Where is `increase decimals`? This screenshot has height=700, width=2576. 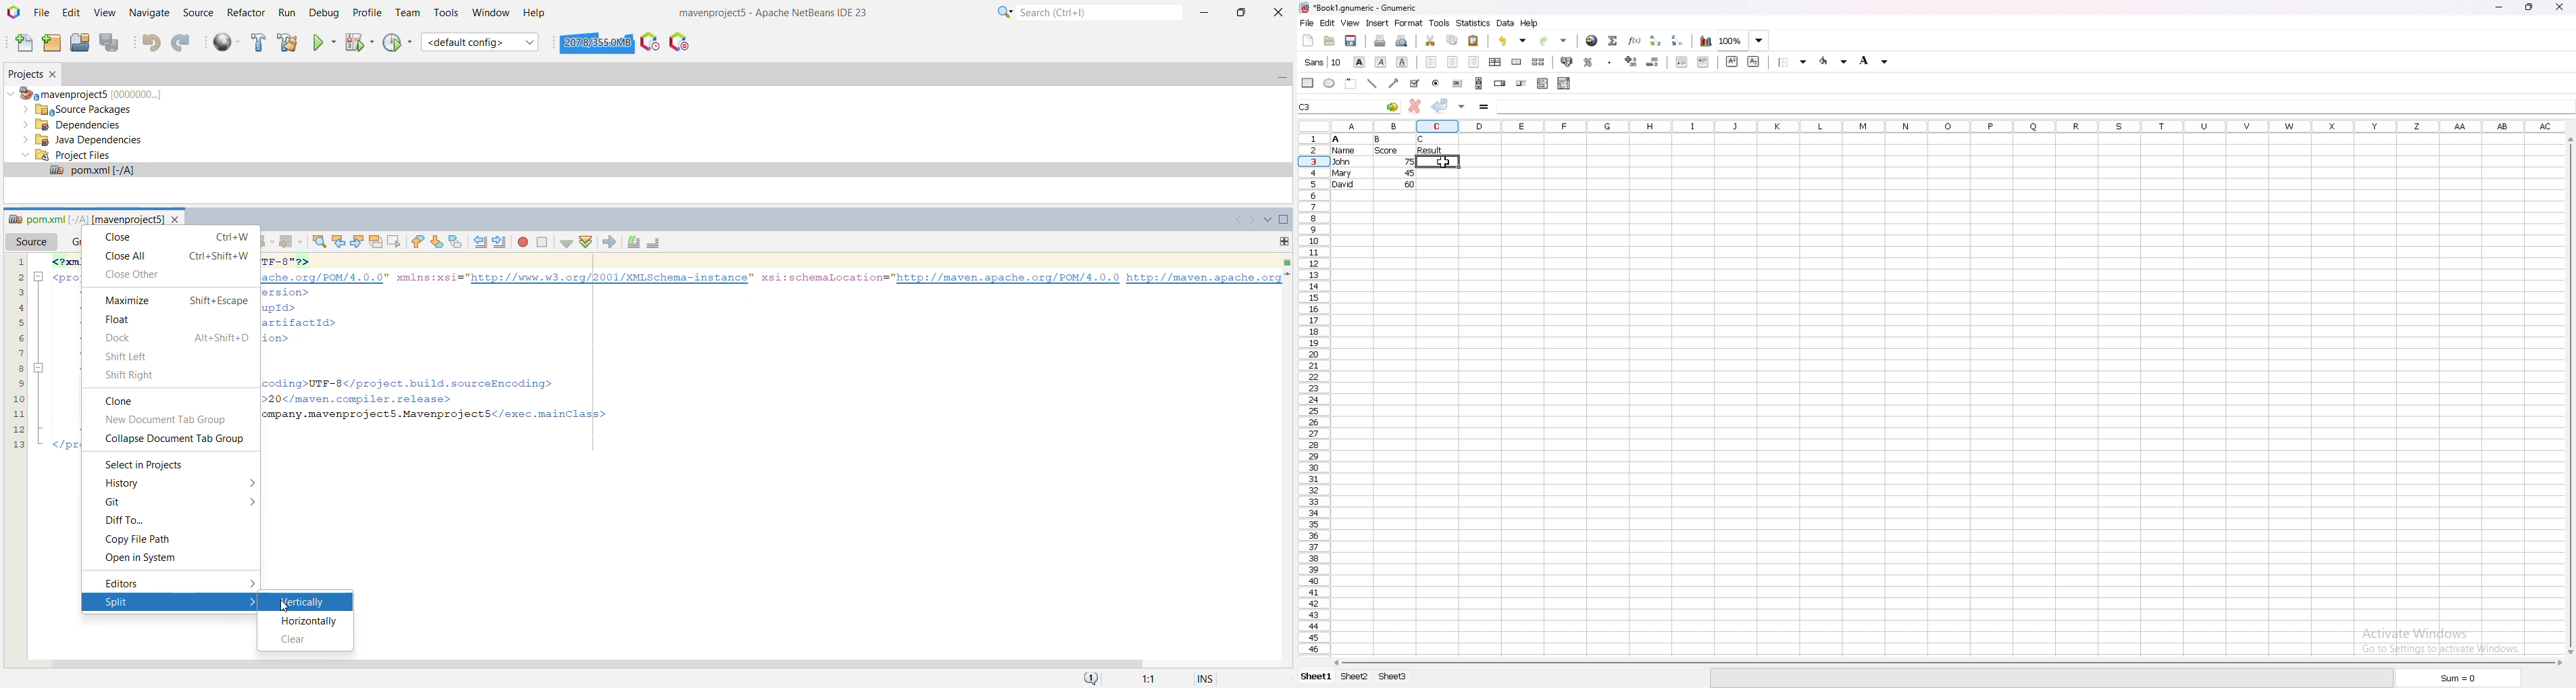 increase decimals is located at coordinates (1633, 61).